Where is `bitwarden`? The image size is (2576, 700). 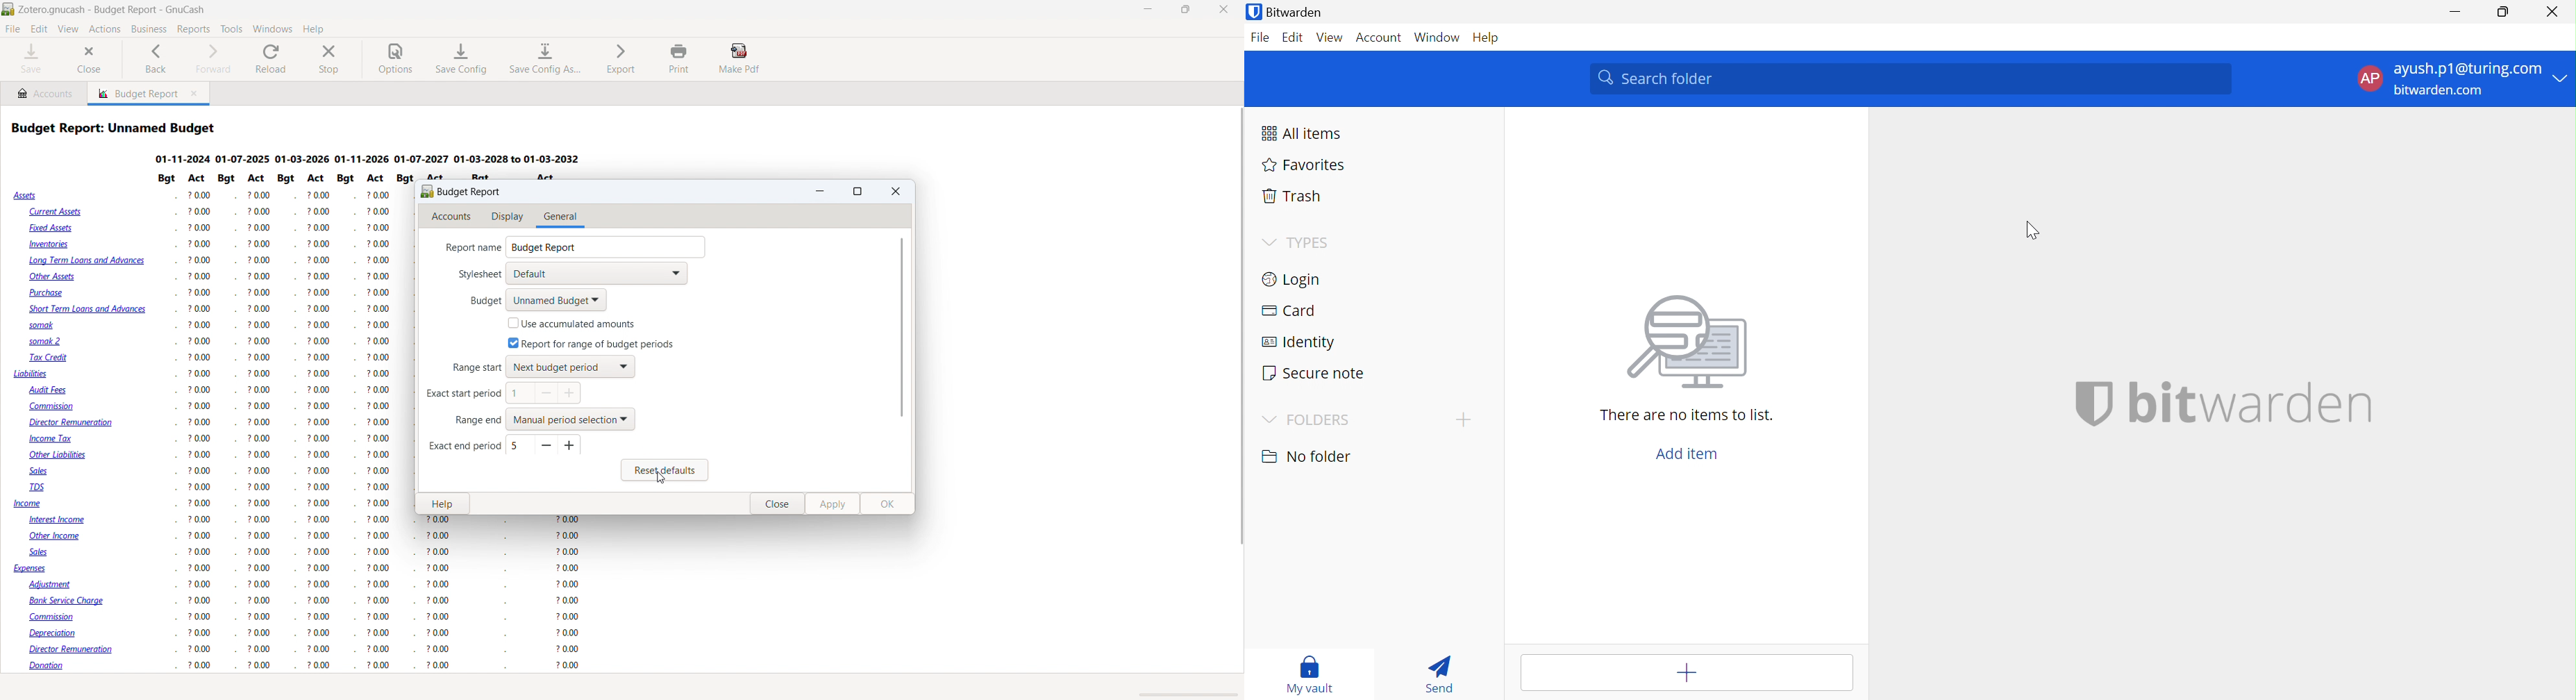
bitwarden is located at coordinates (2255, 403).